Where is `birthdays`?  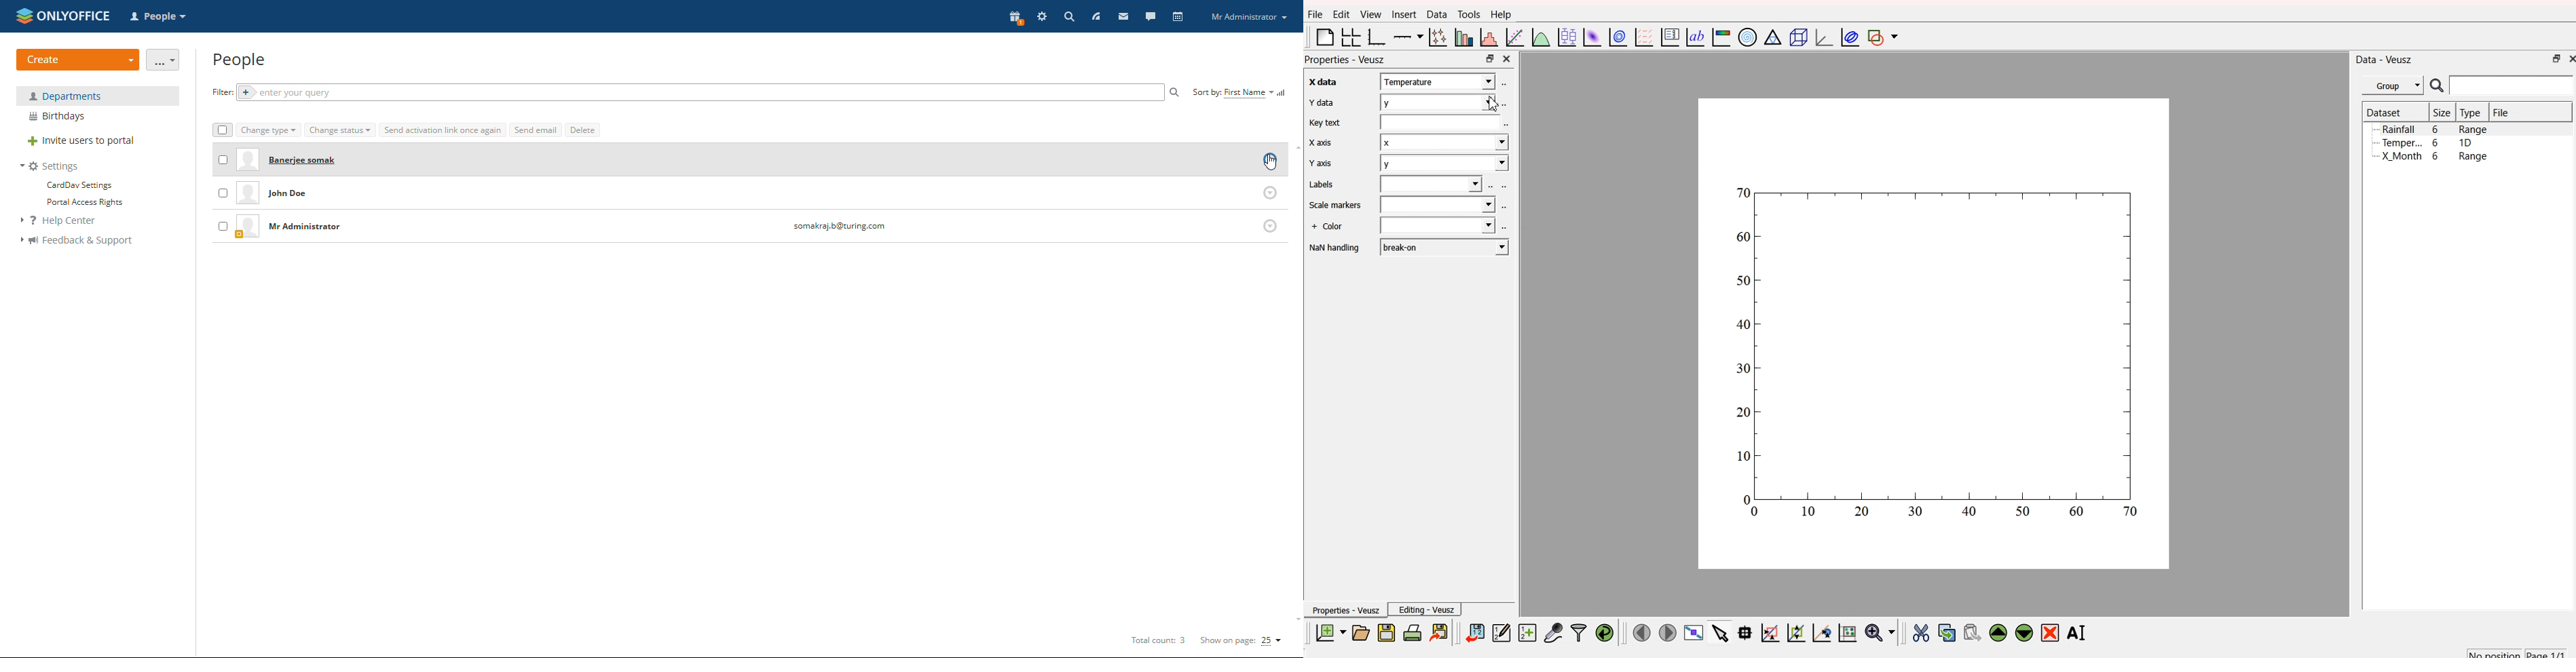 birthdays is located at coordinates (98, 117).